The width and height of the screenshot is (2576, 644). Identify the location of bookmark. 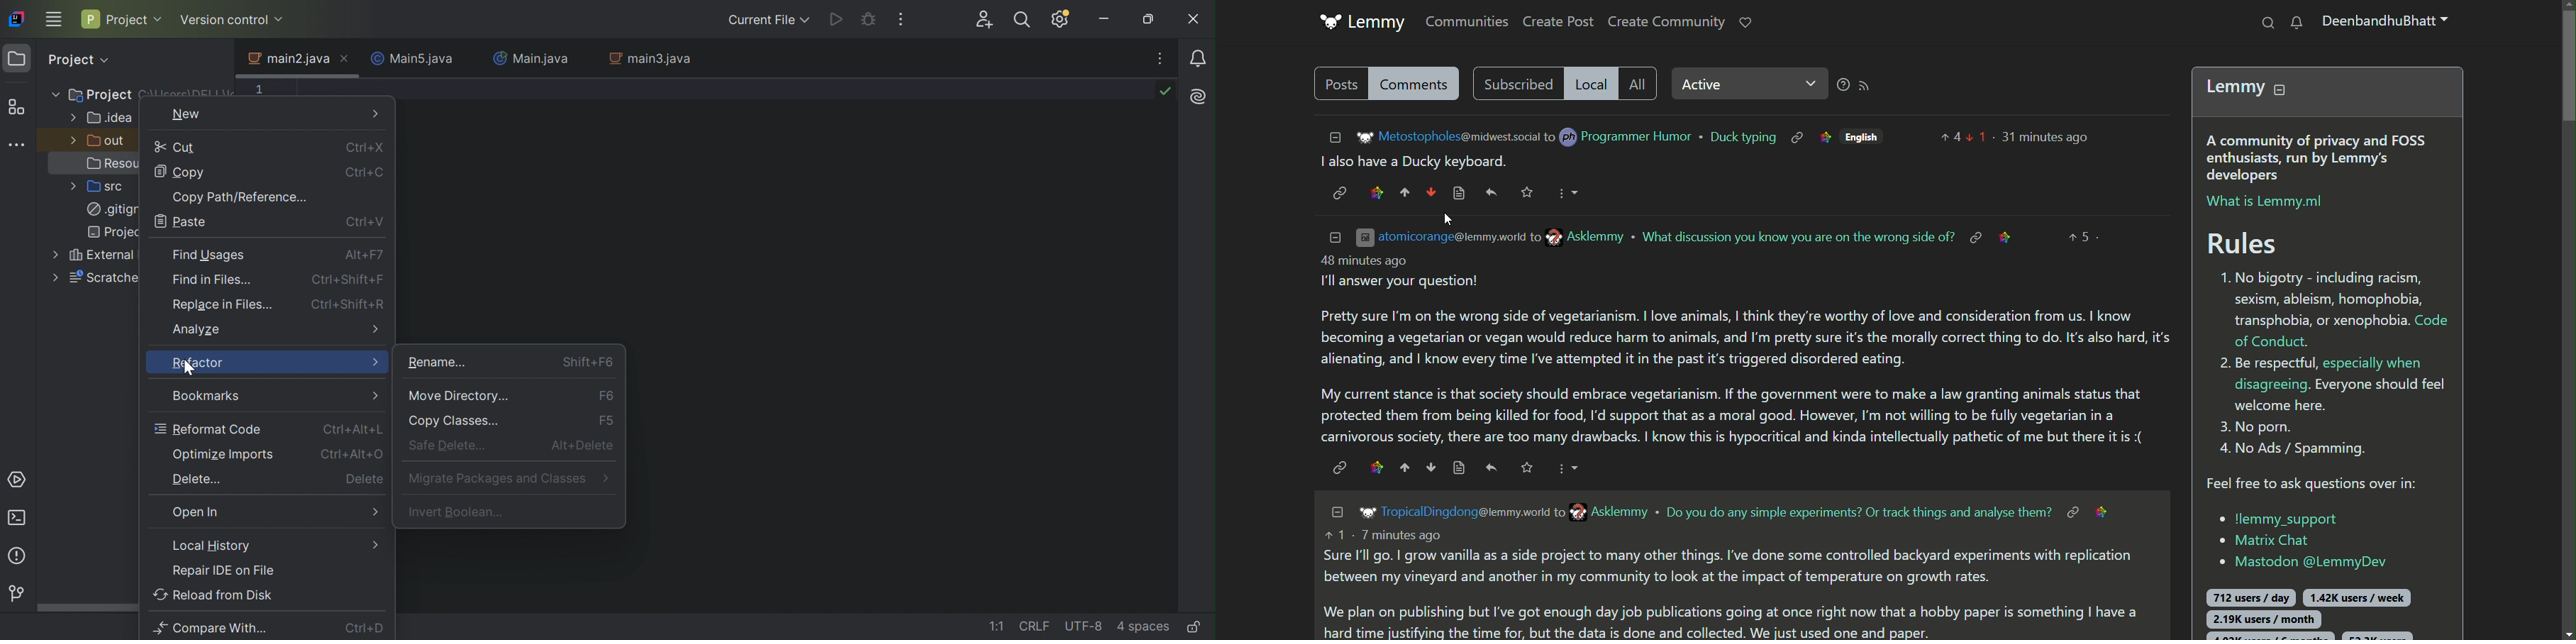
(1527, 467).